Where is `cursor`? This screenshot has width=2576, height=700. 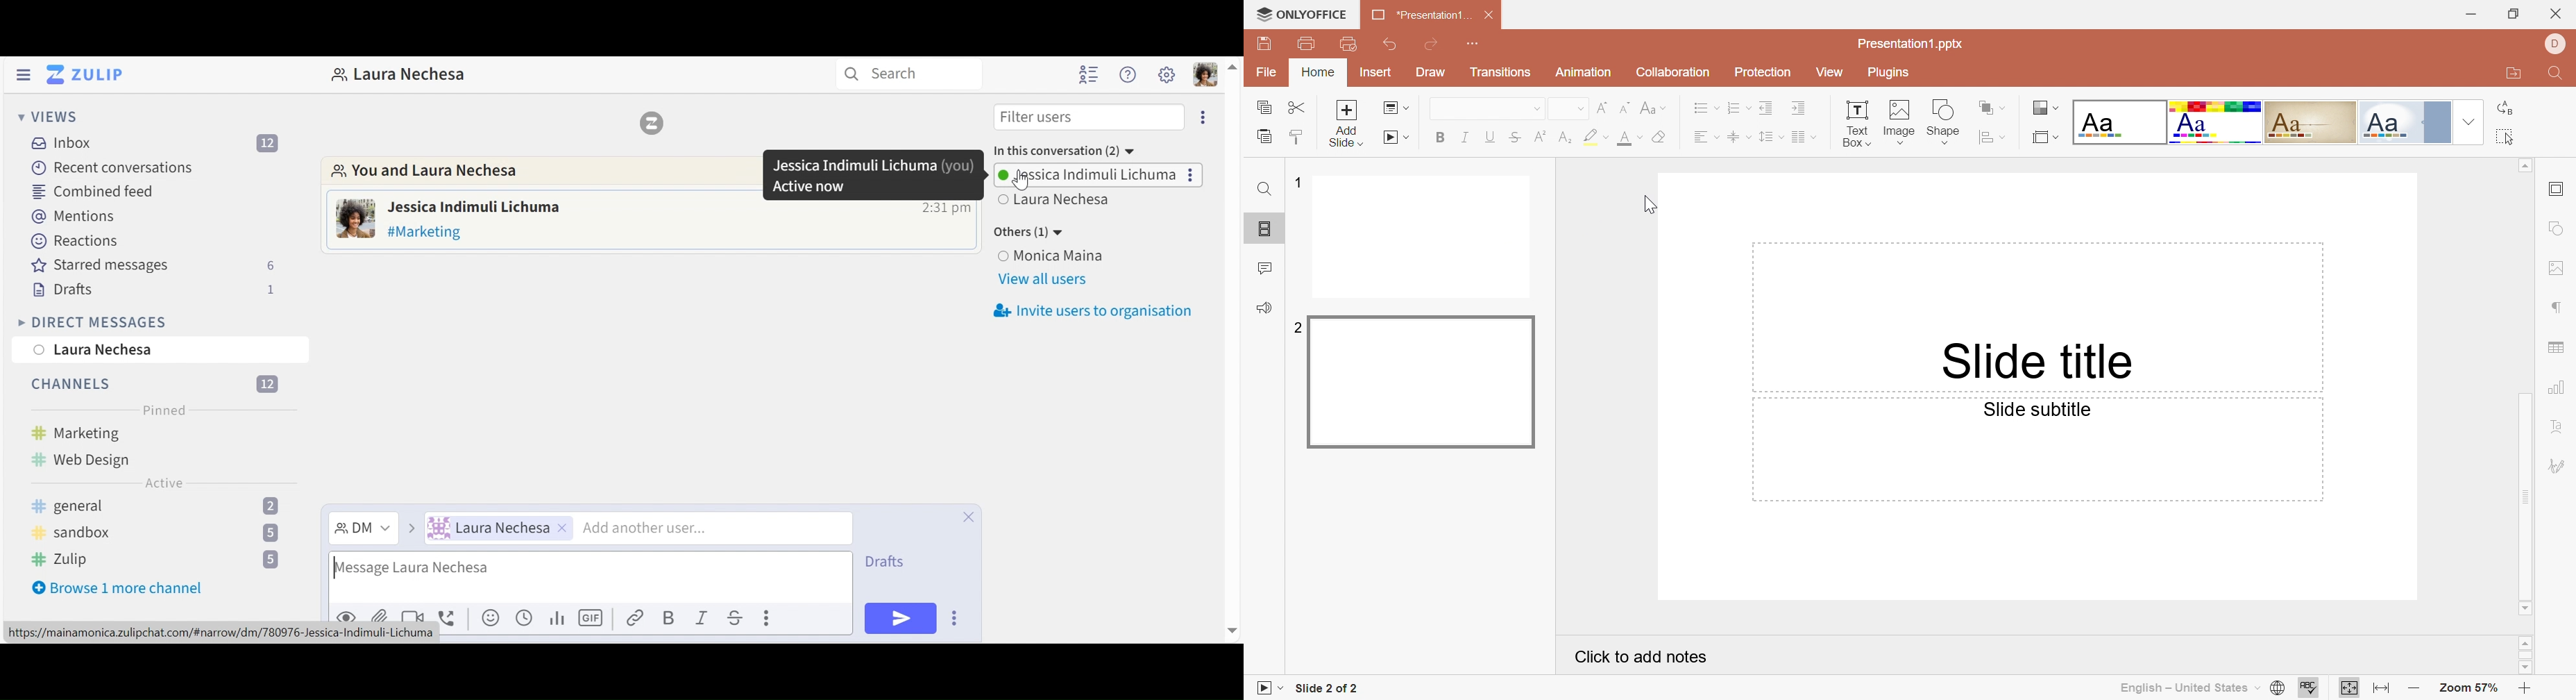
cursor is located at coordinates (1021, 180).